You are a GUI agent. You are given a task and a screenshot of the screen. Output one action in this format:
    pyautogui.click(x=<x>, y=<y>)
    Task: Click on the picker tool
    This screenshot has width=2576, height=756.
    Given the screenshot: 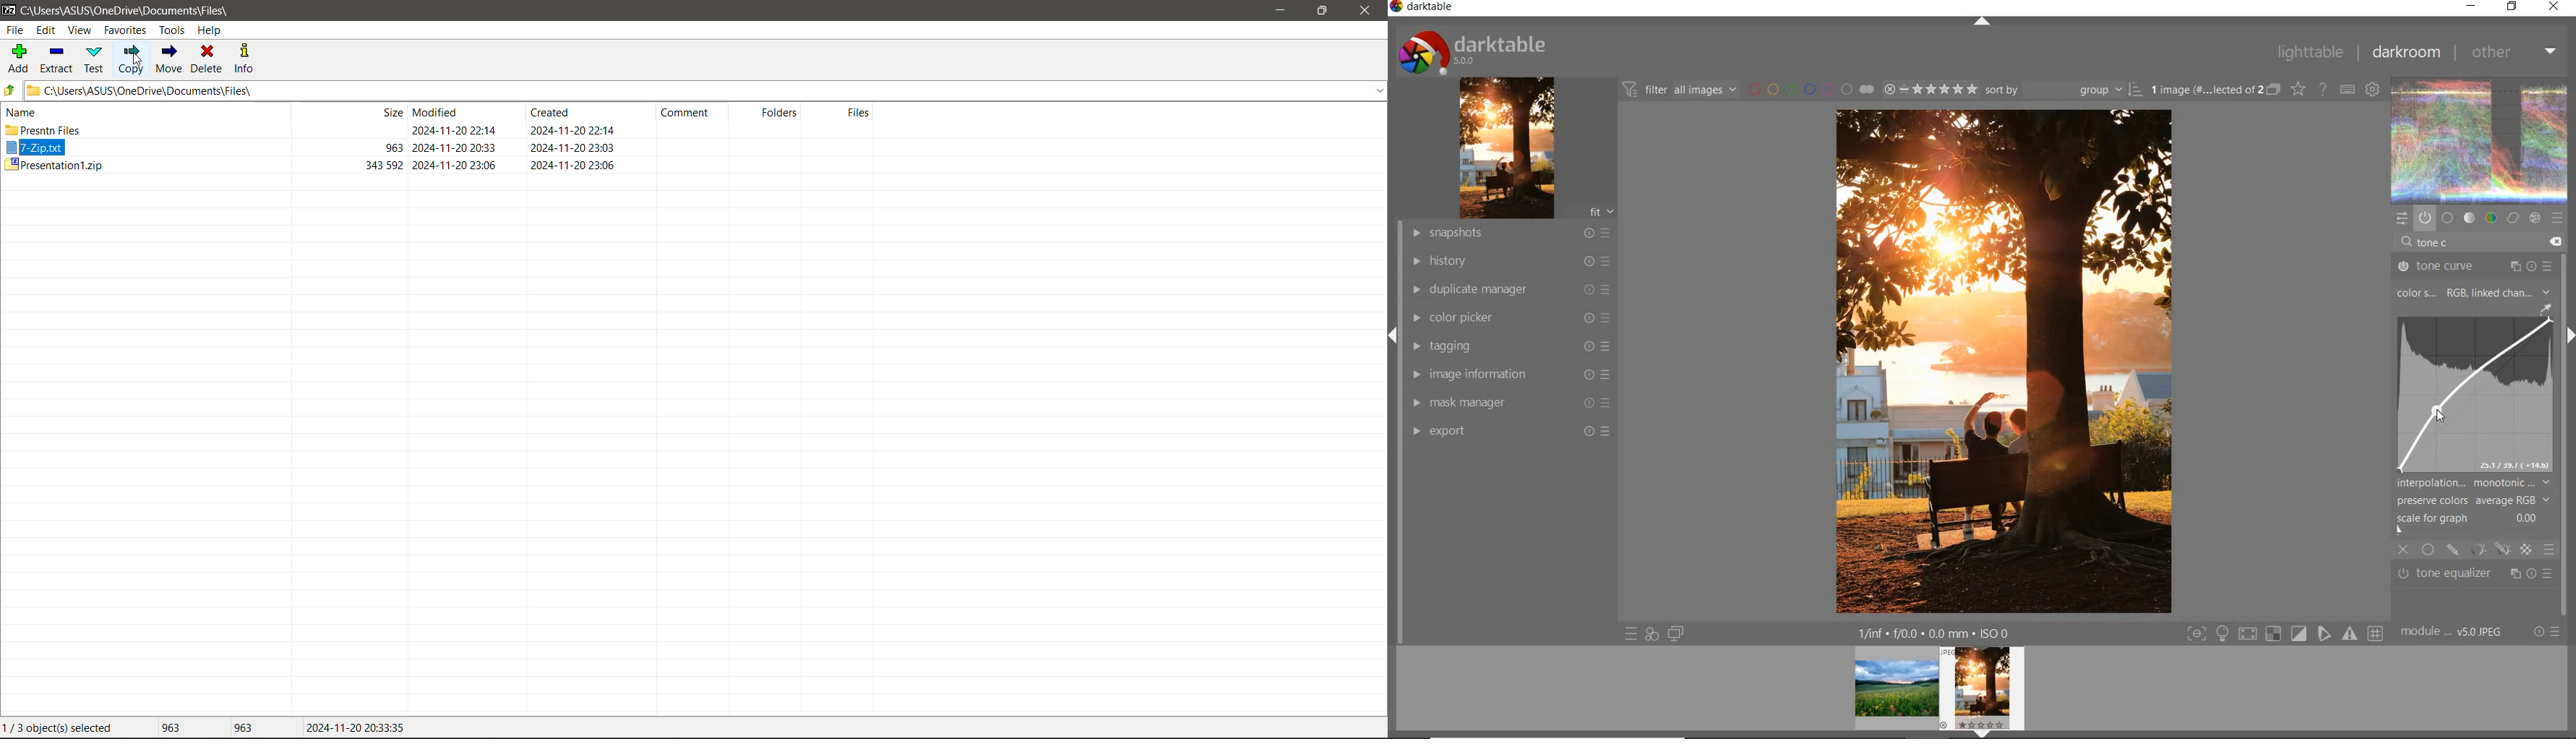 What is the action you would take?
    pyautogui.click(x=2546, y=310)
    